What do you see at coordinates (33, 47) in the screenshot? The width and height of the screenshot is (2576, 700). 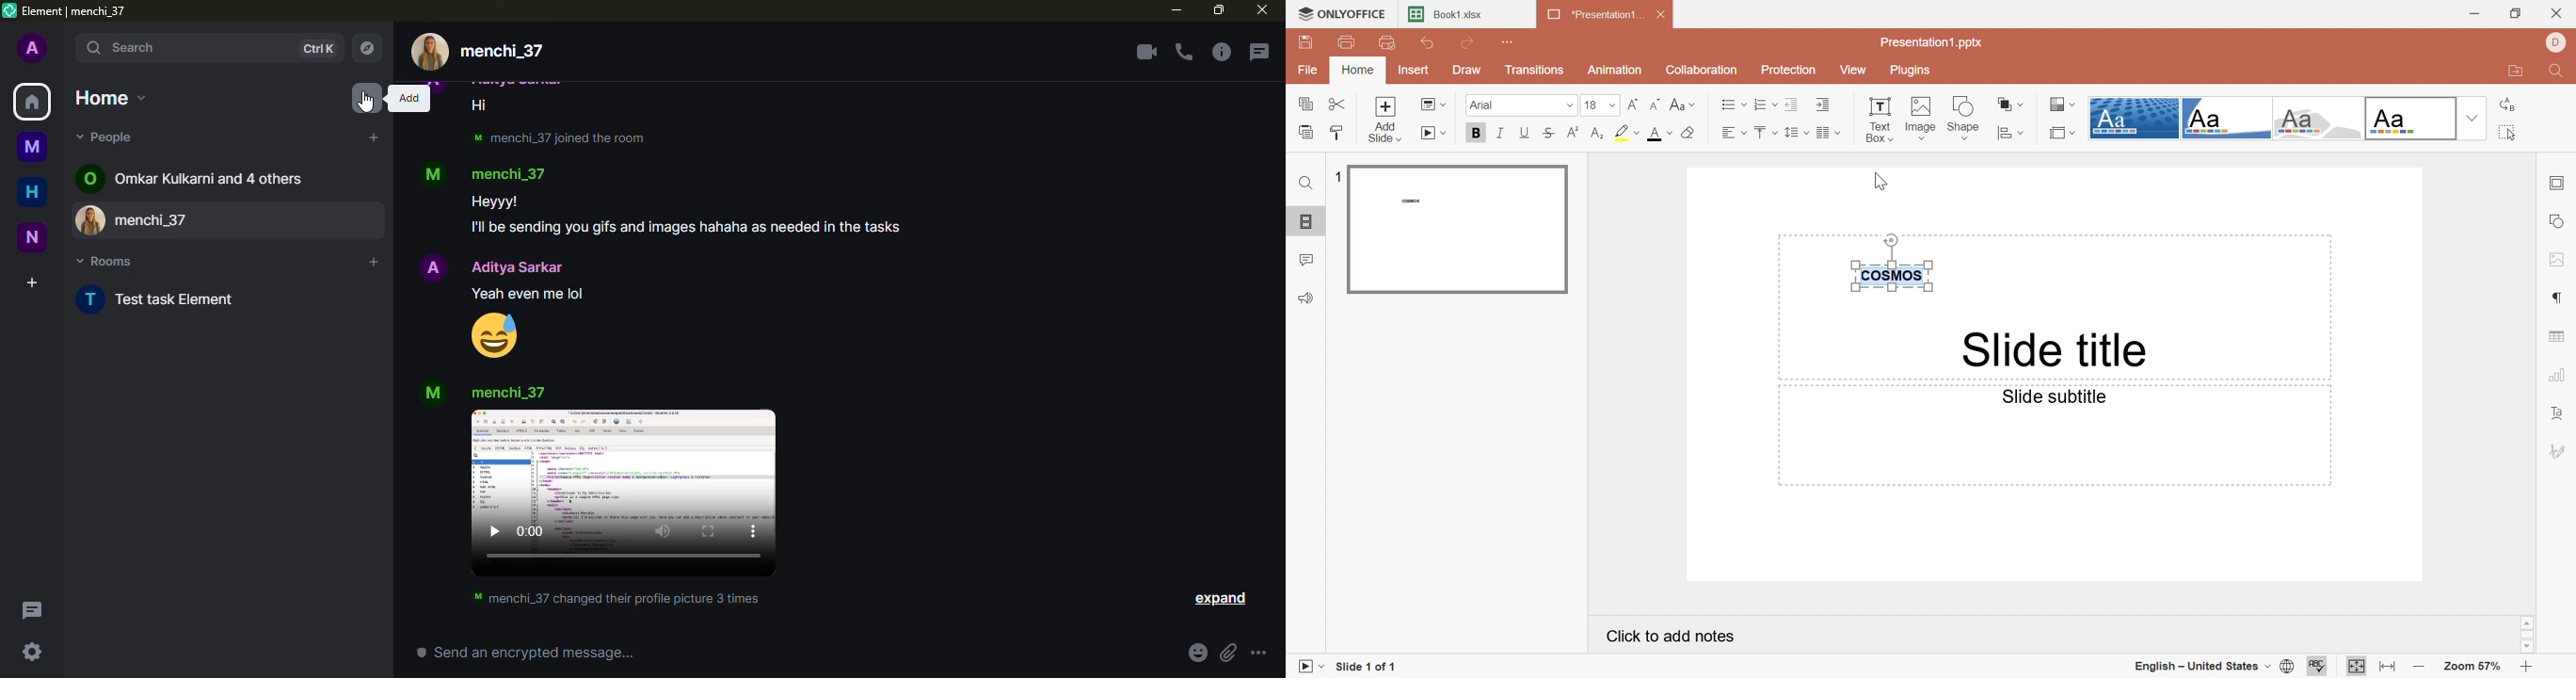 I see `profile initial` at bounding box center [33, 47].